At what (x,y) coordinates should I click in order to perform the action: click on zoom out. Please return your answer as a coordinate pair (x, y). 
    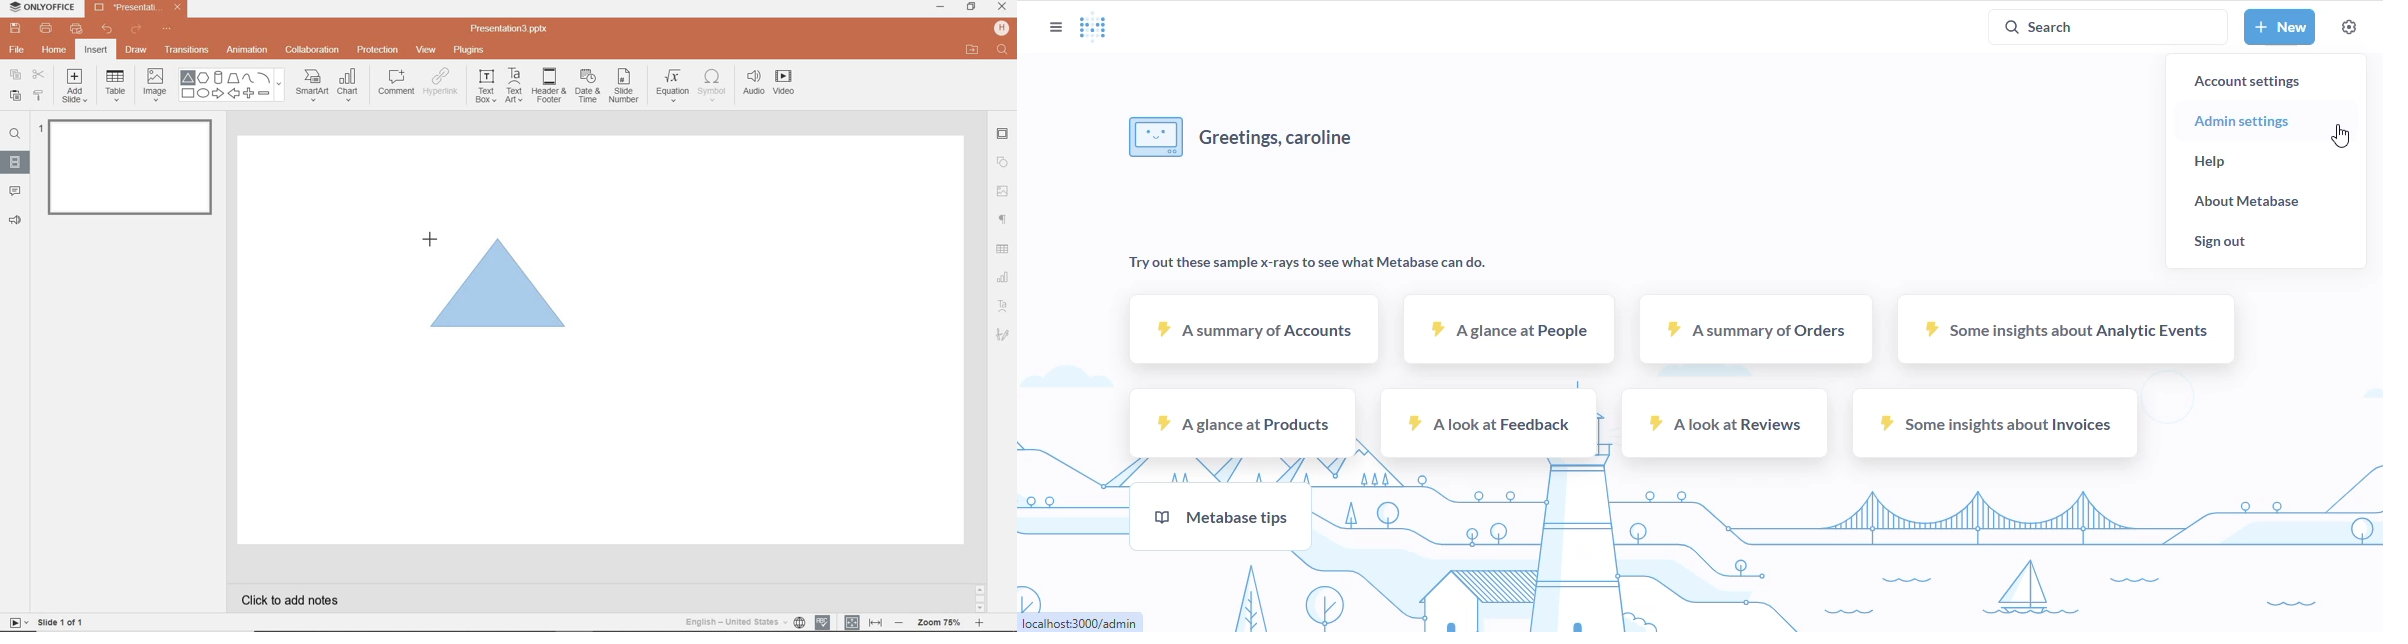
    Looking at the image, I should click on (901, 624).